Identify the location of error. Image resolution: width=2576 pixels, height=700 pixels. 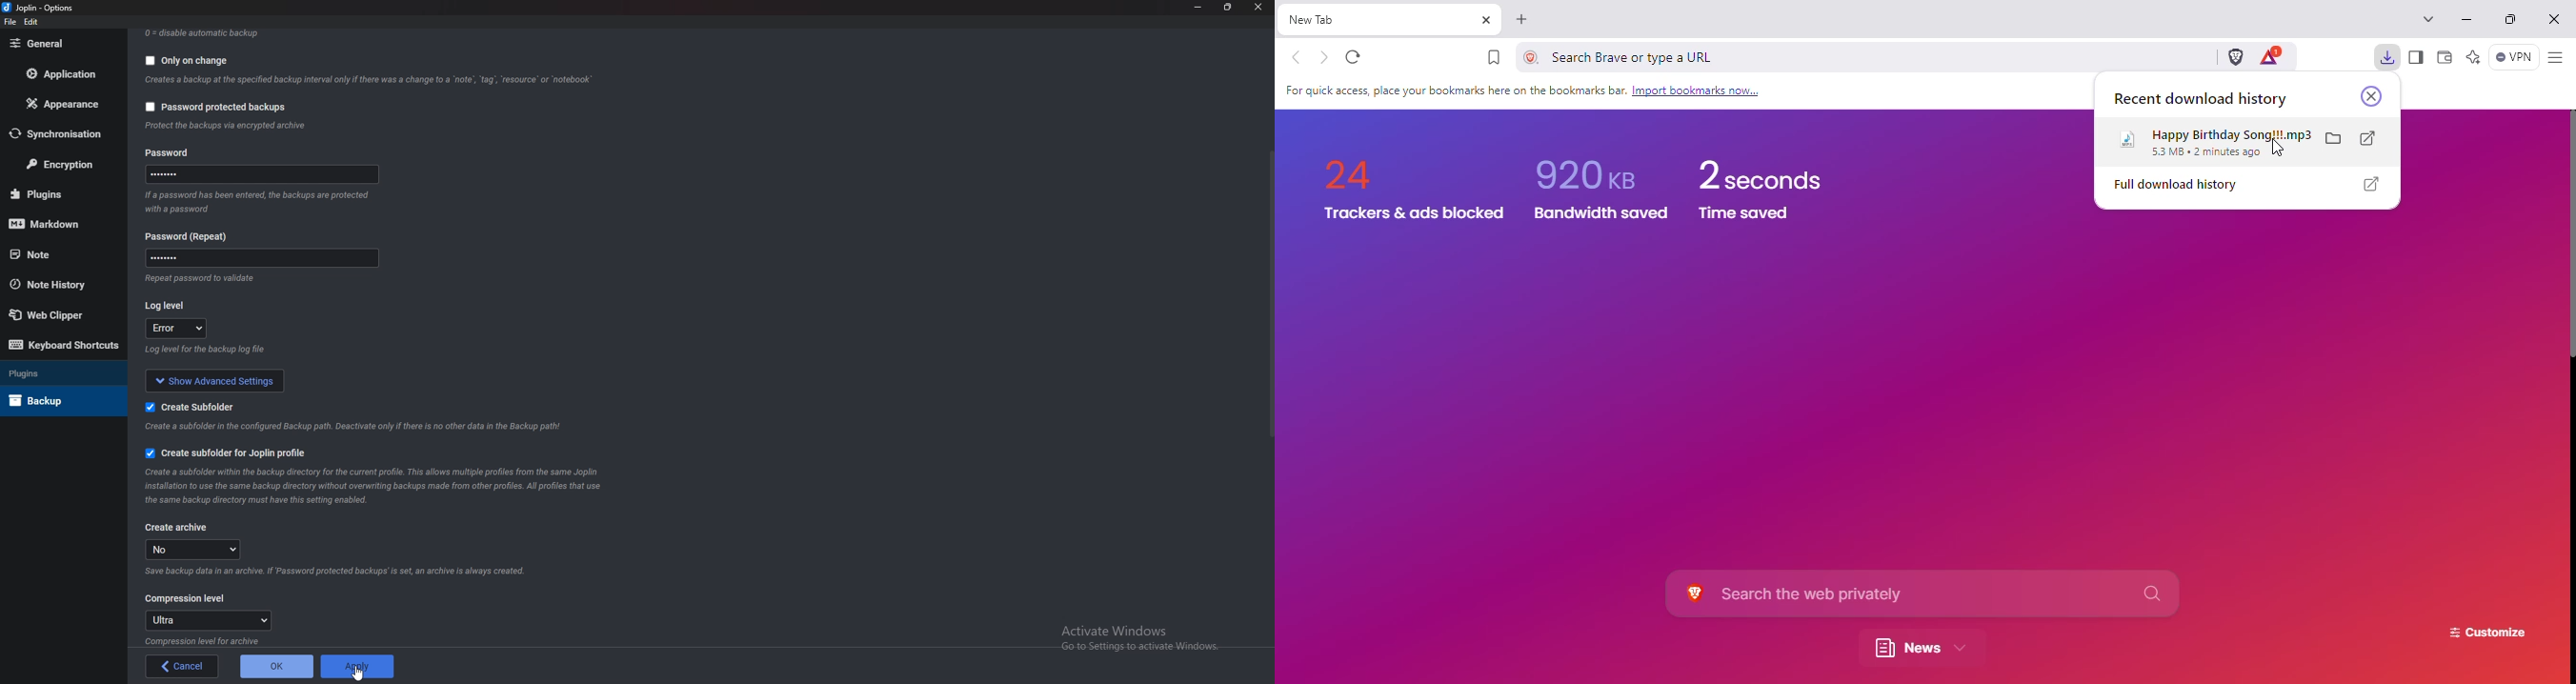
(175, 327).